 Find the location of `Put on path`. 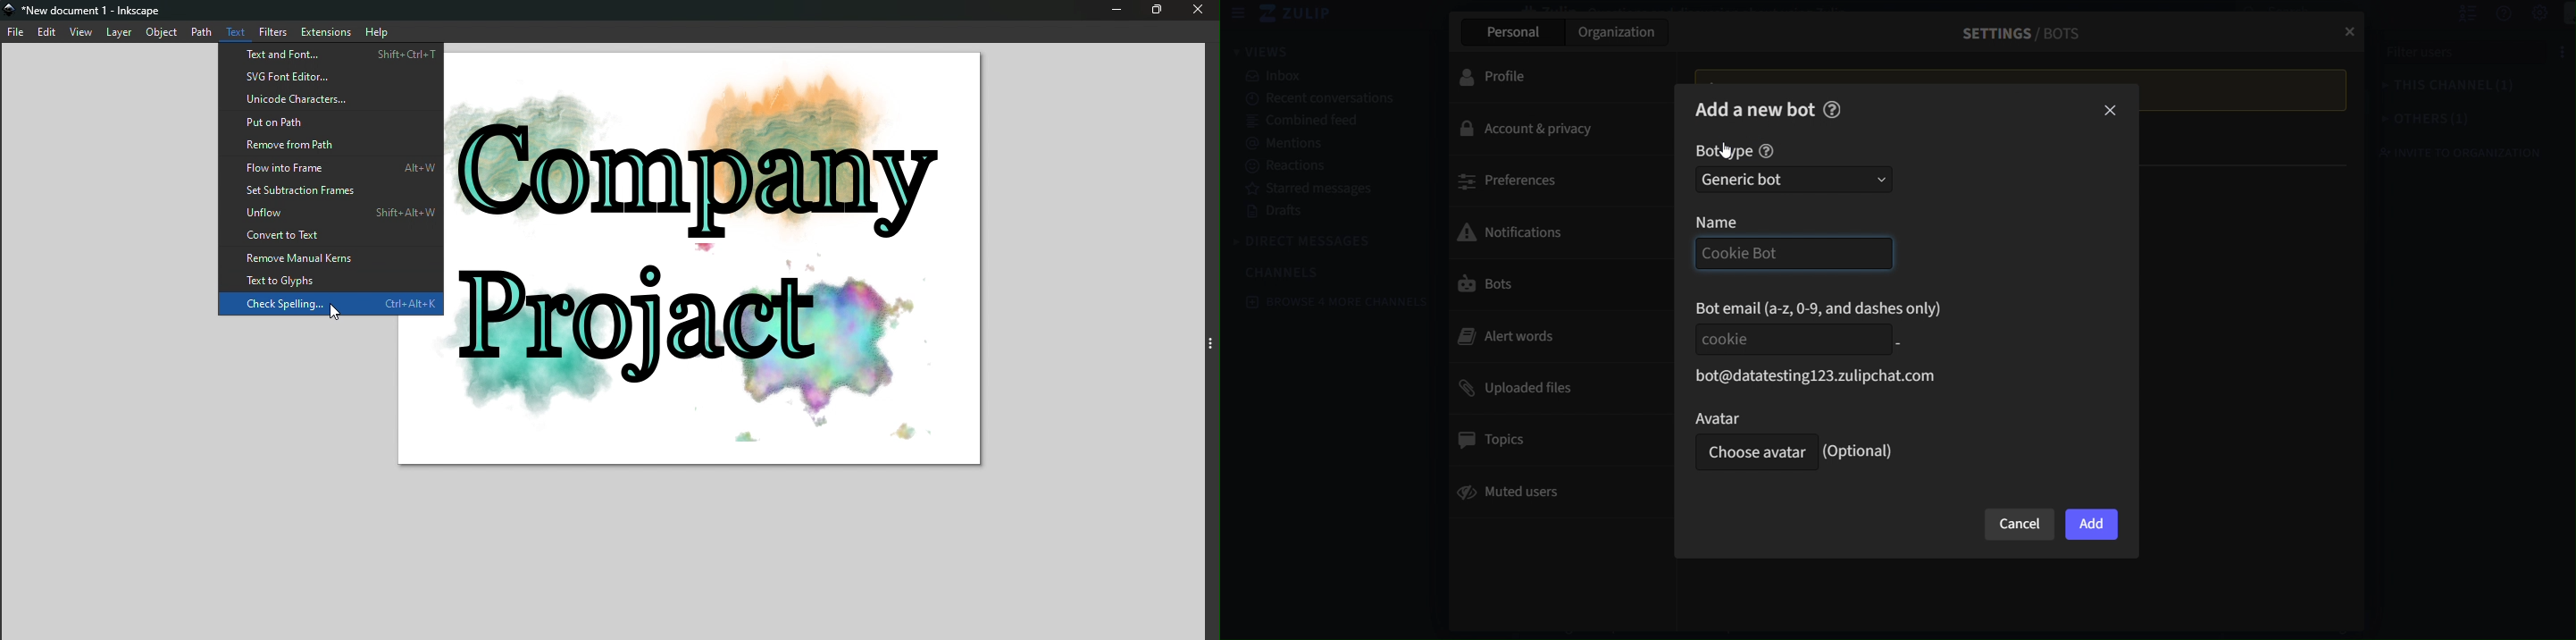

Put on path is located at coordinates (331, 122).